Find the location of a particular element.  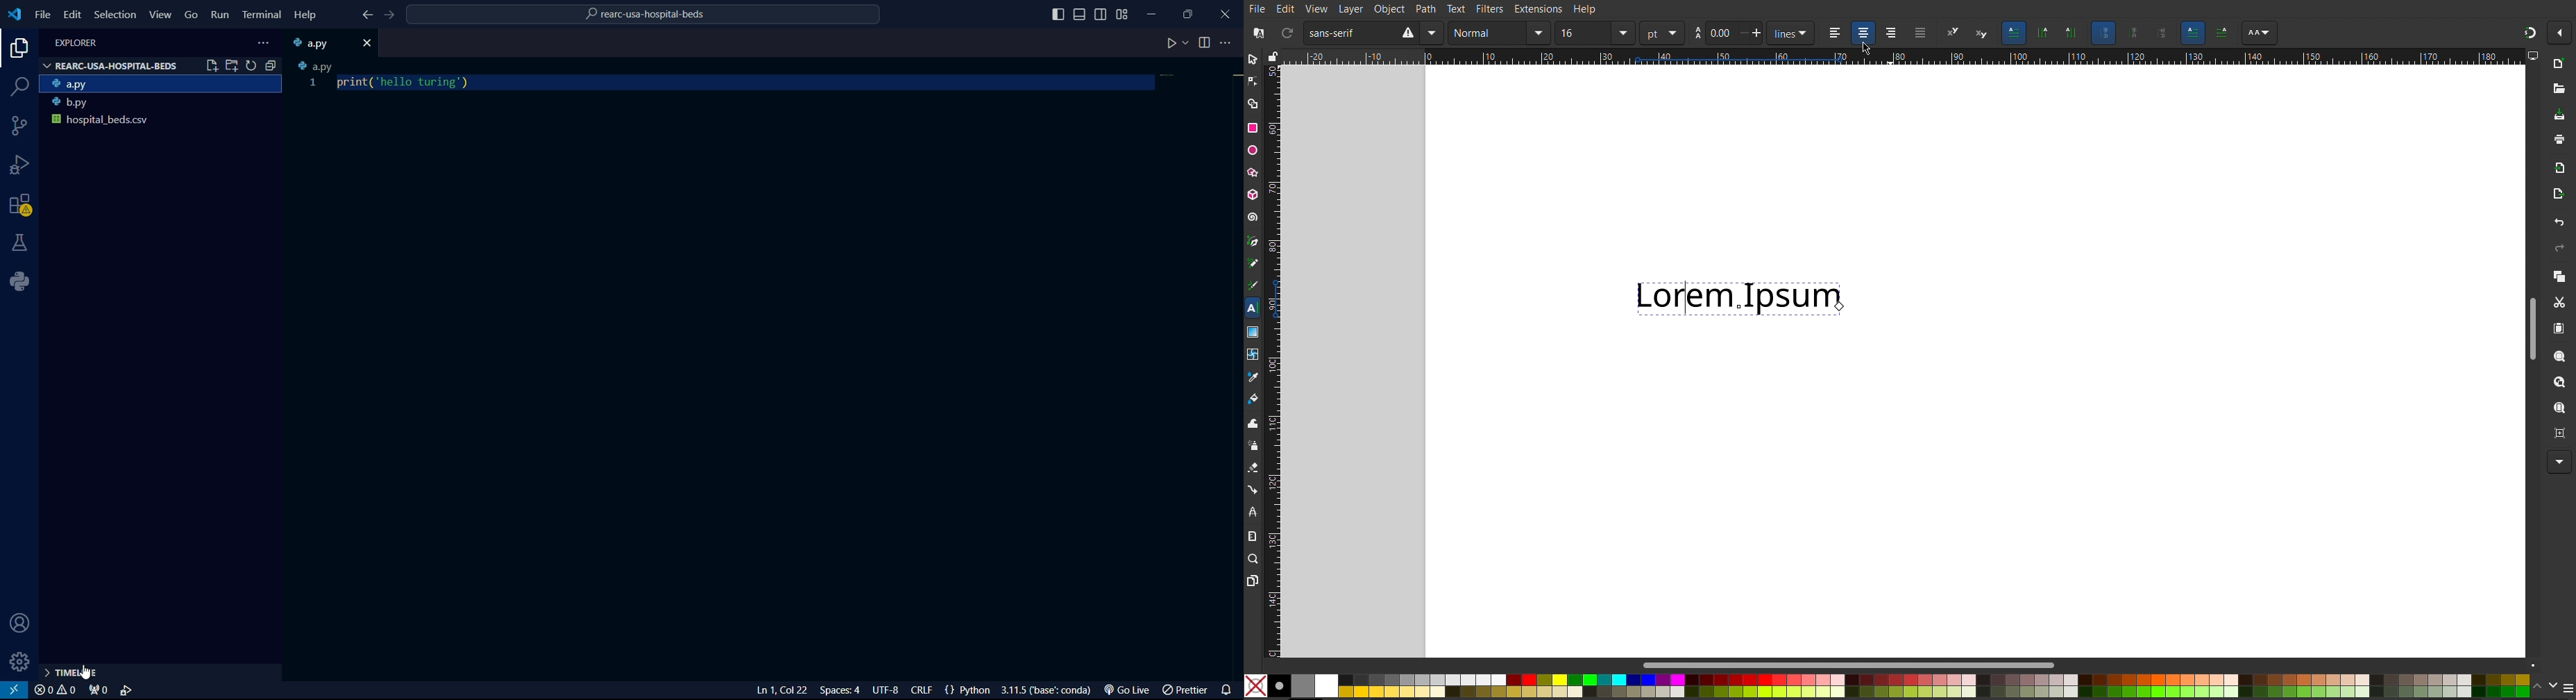

select end line of sequence is located at coordinates (920, 690).